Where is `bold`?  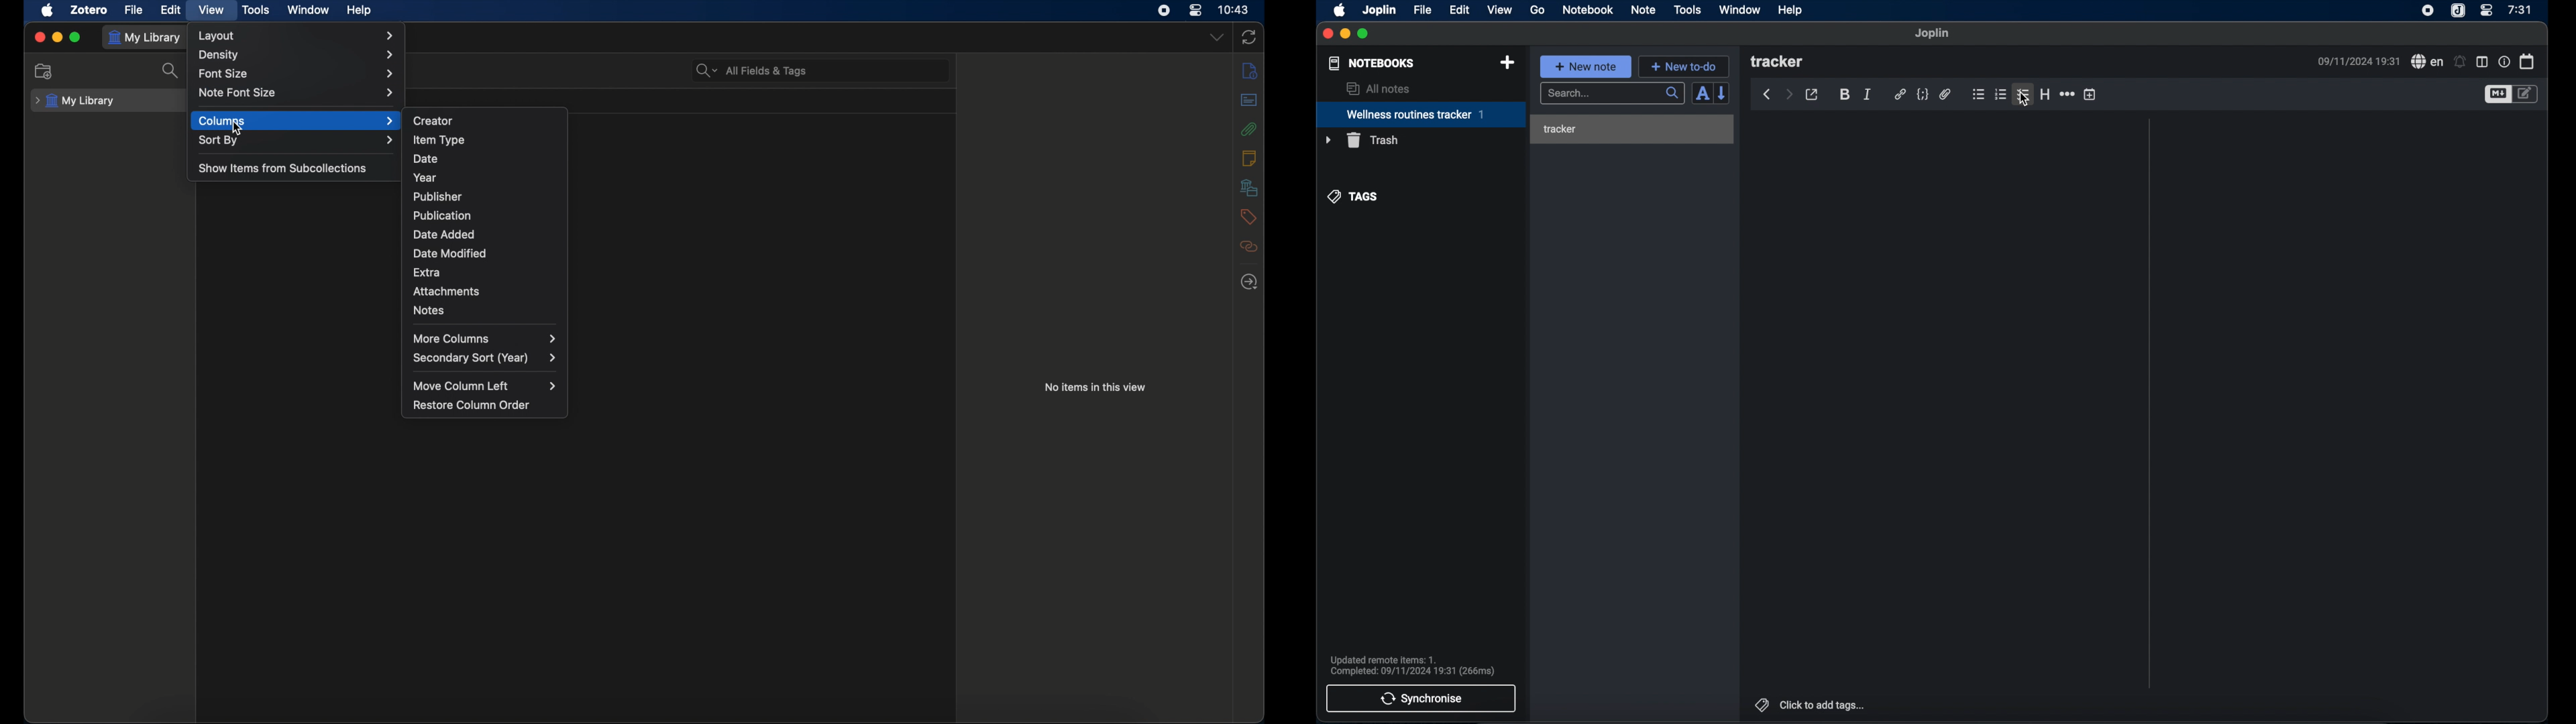
bold is located at coordinates (1845, 95).